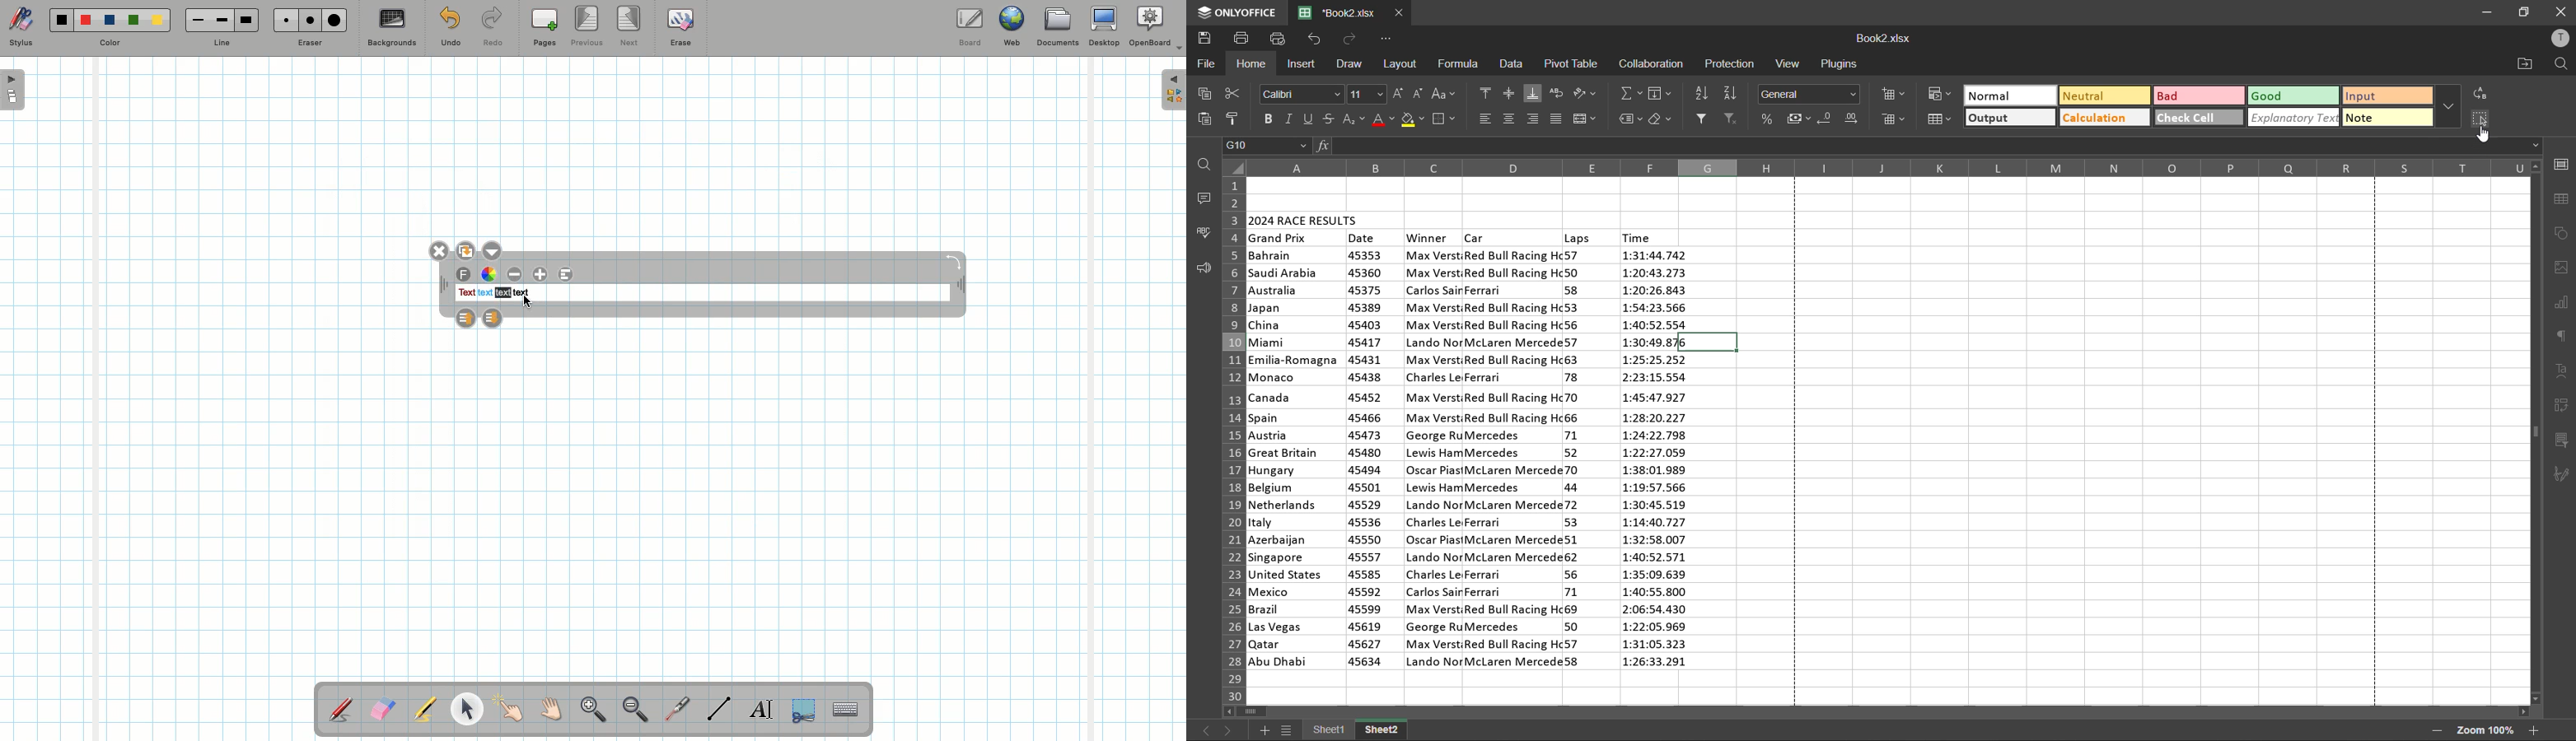 This screenshot has width=2576, height=756. Describe the element at coordinates (2483, 95) in the screenshot. I see `replace` at that location.